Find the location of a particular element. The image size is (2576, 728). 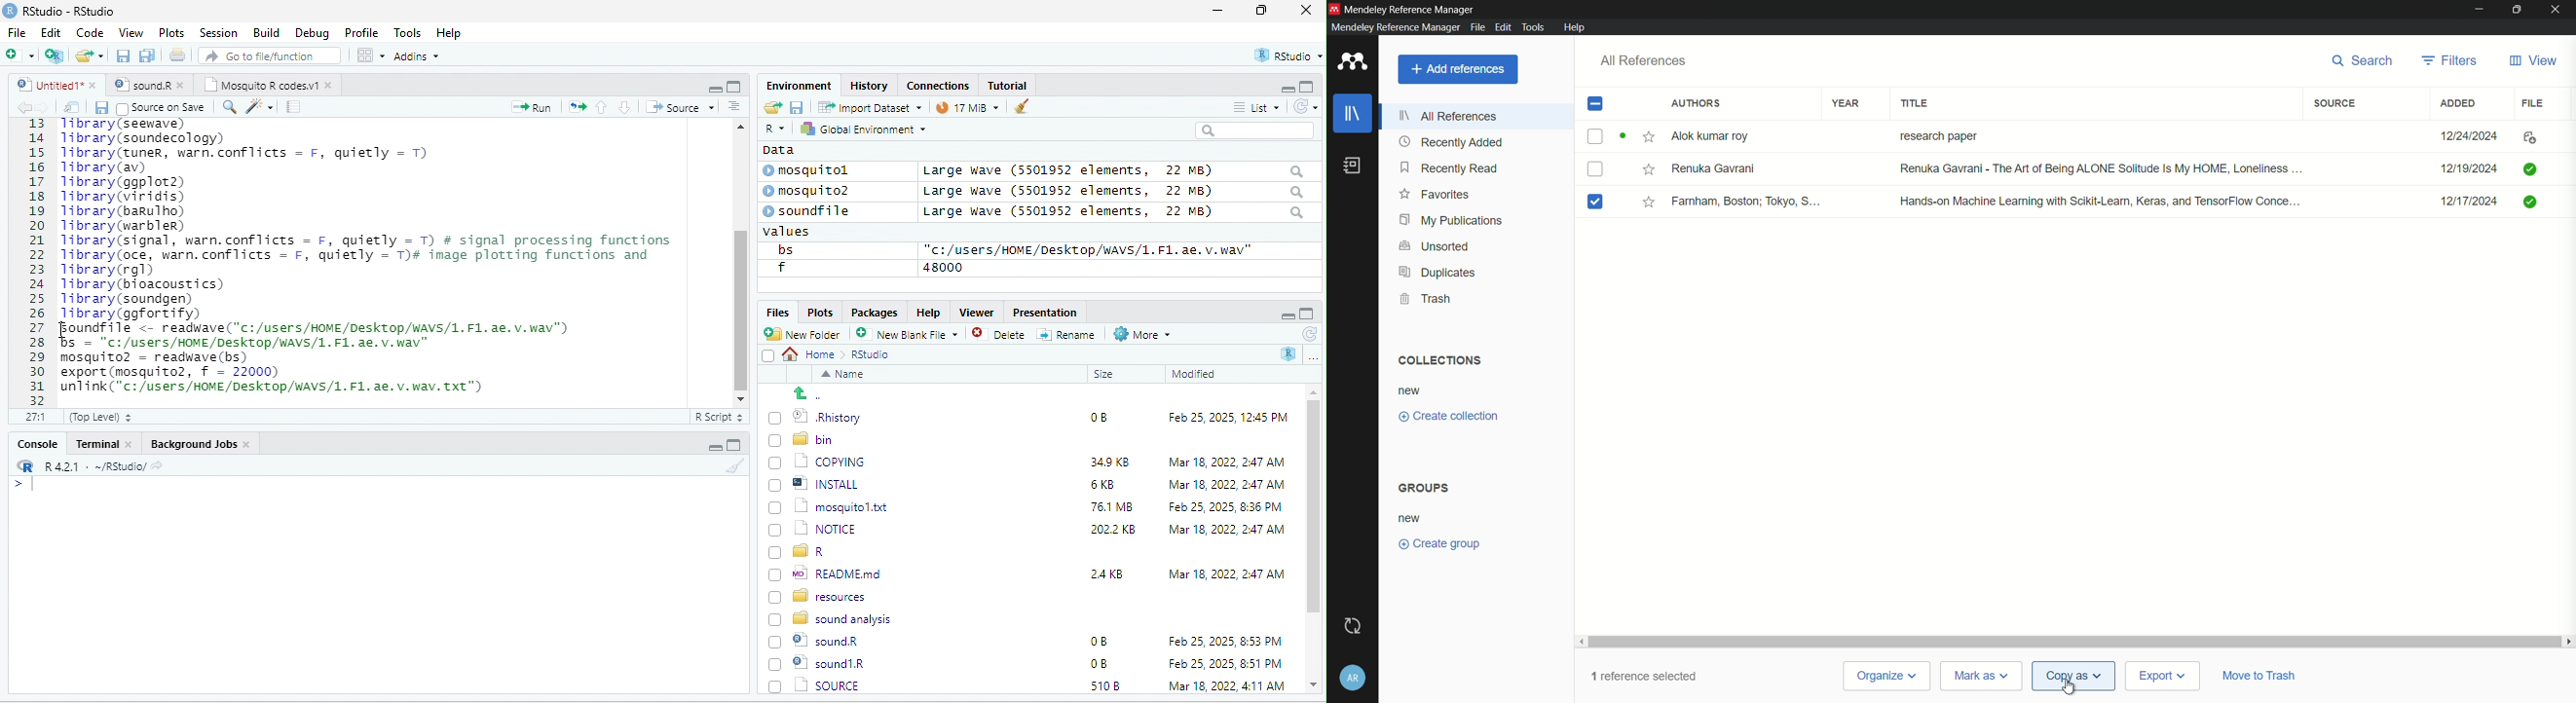

sort is located at coordinates (733, 105).